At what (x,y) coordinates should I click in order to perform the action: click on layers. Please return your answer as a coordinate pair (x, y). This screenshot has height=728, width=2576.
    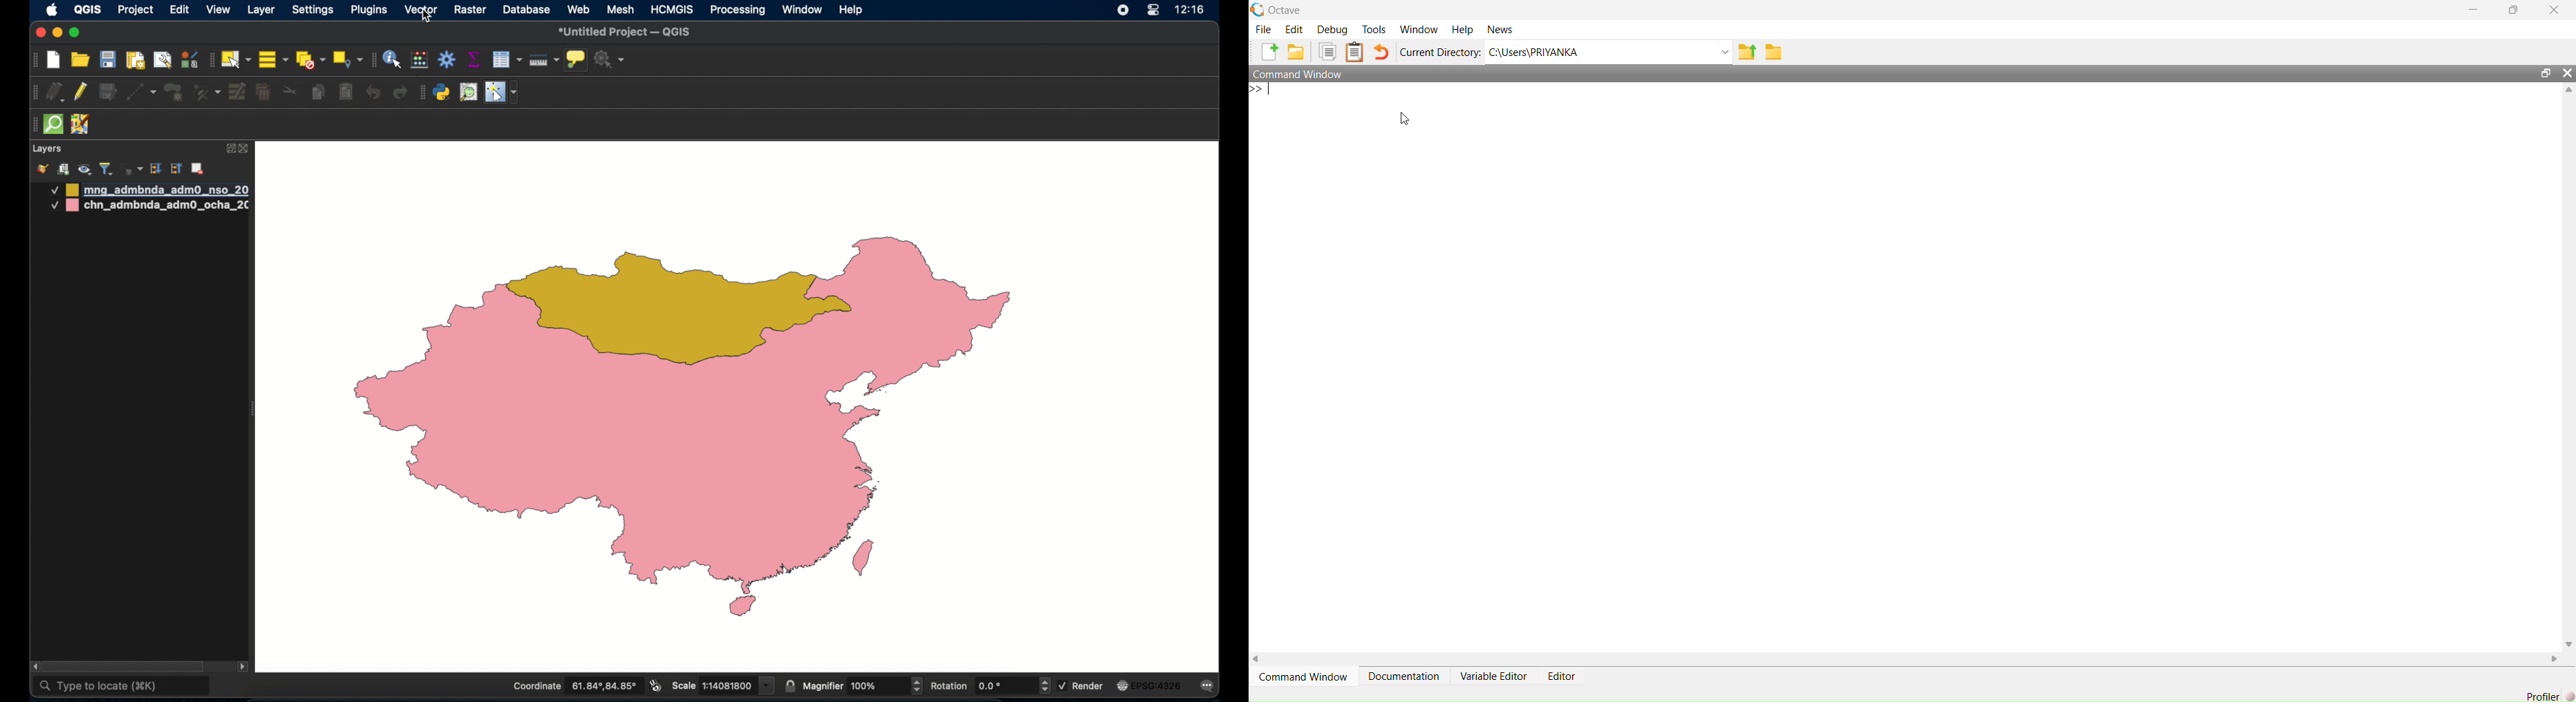
    Looking at the image, I should click on (47, 150).